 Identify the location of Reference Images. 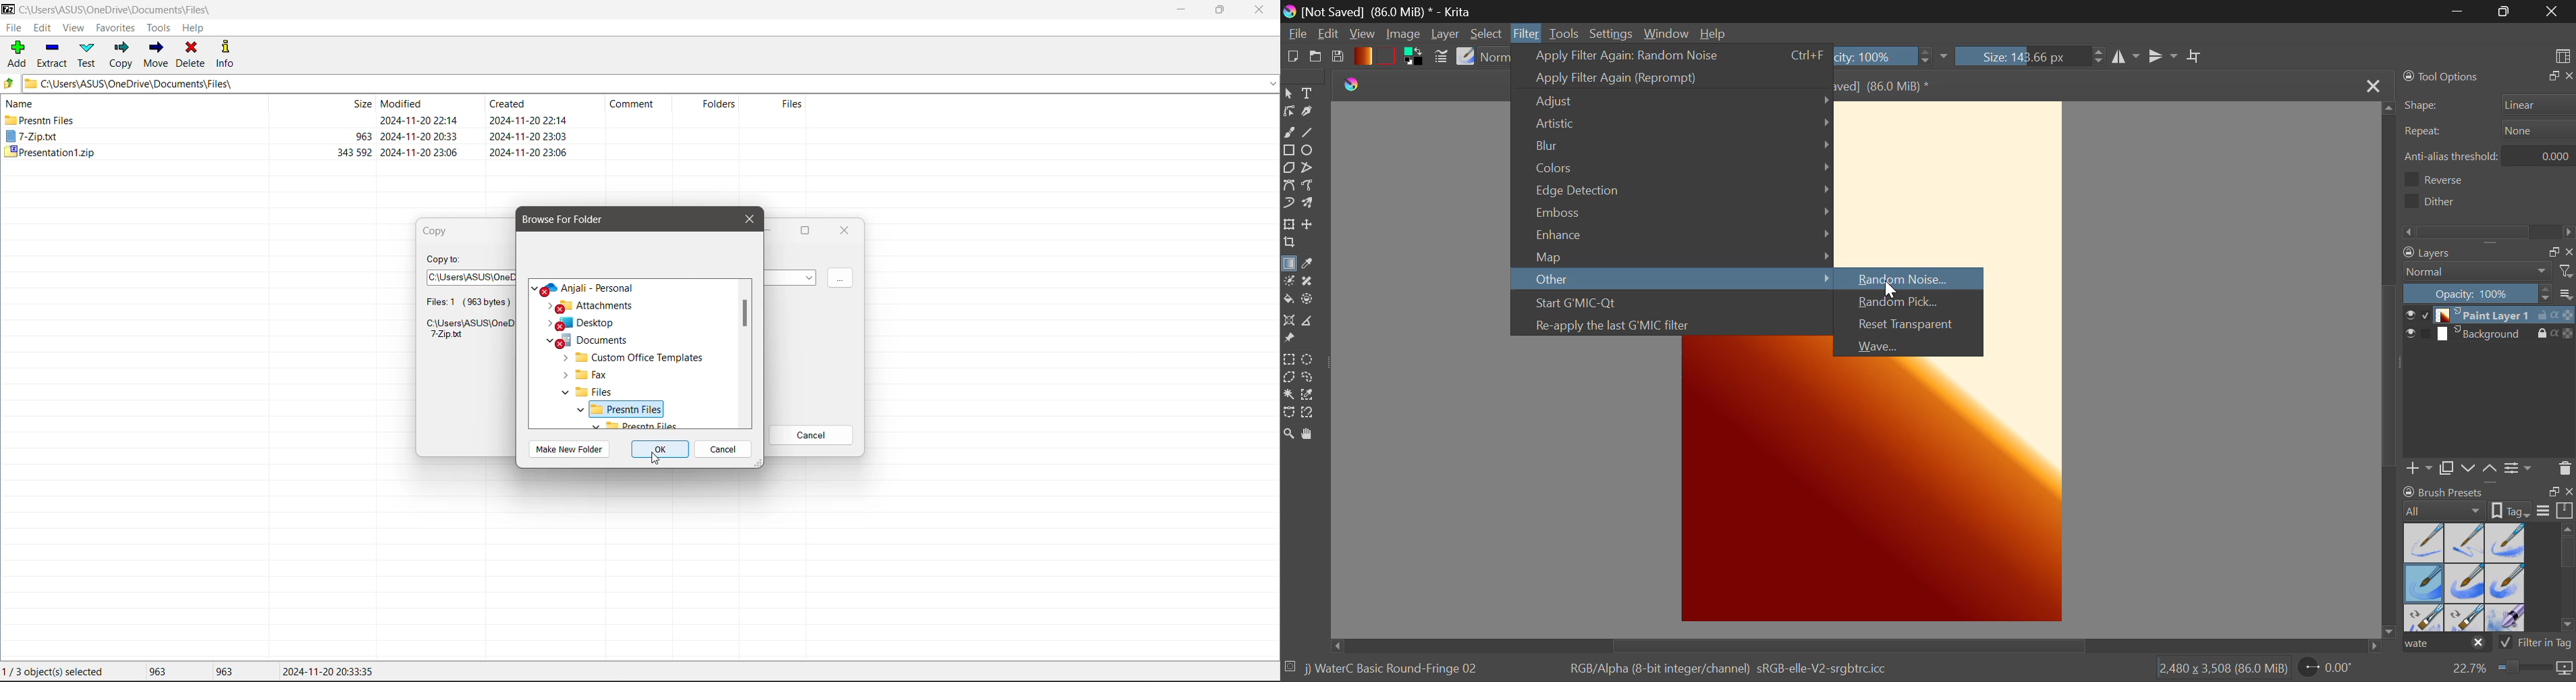
(1292, 340).